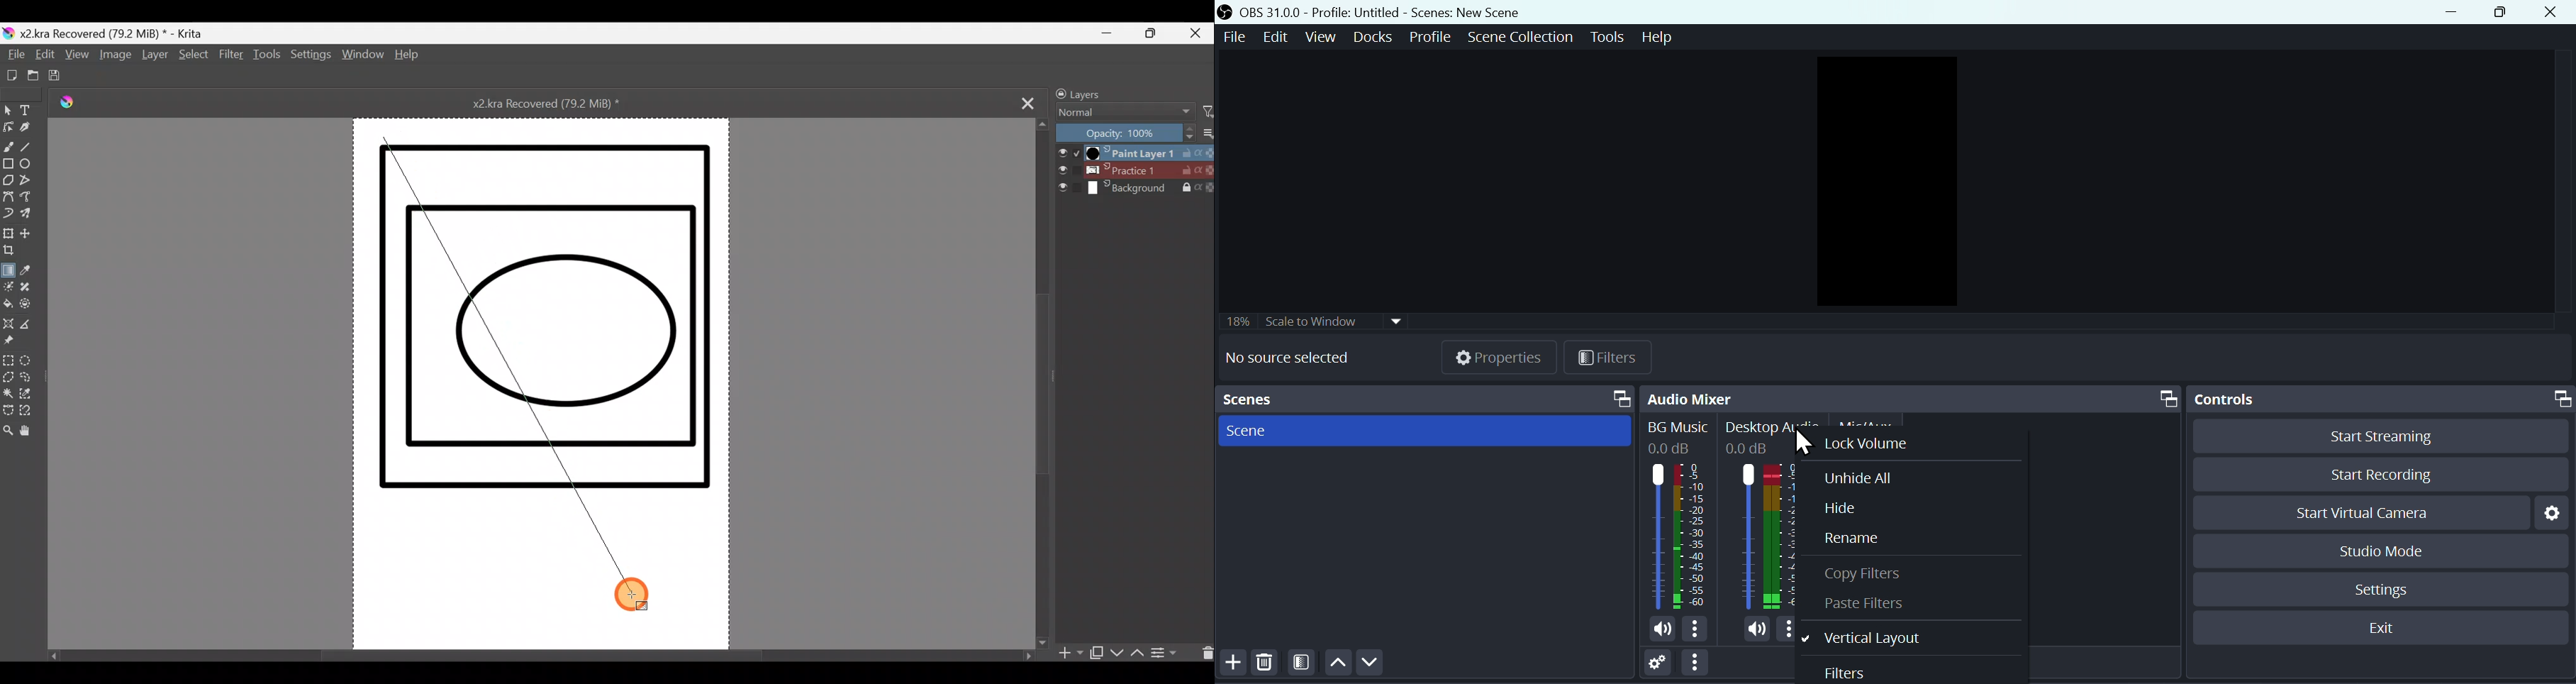 The image size is (2576, 700). I want to click on Profile, so click(1432, 38).